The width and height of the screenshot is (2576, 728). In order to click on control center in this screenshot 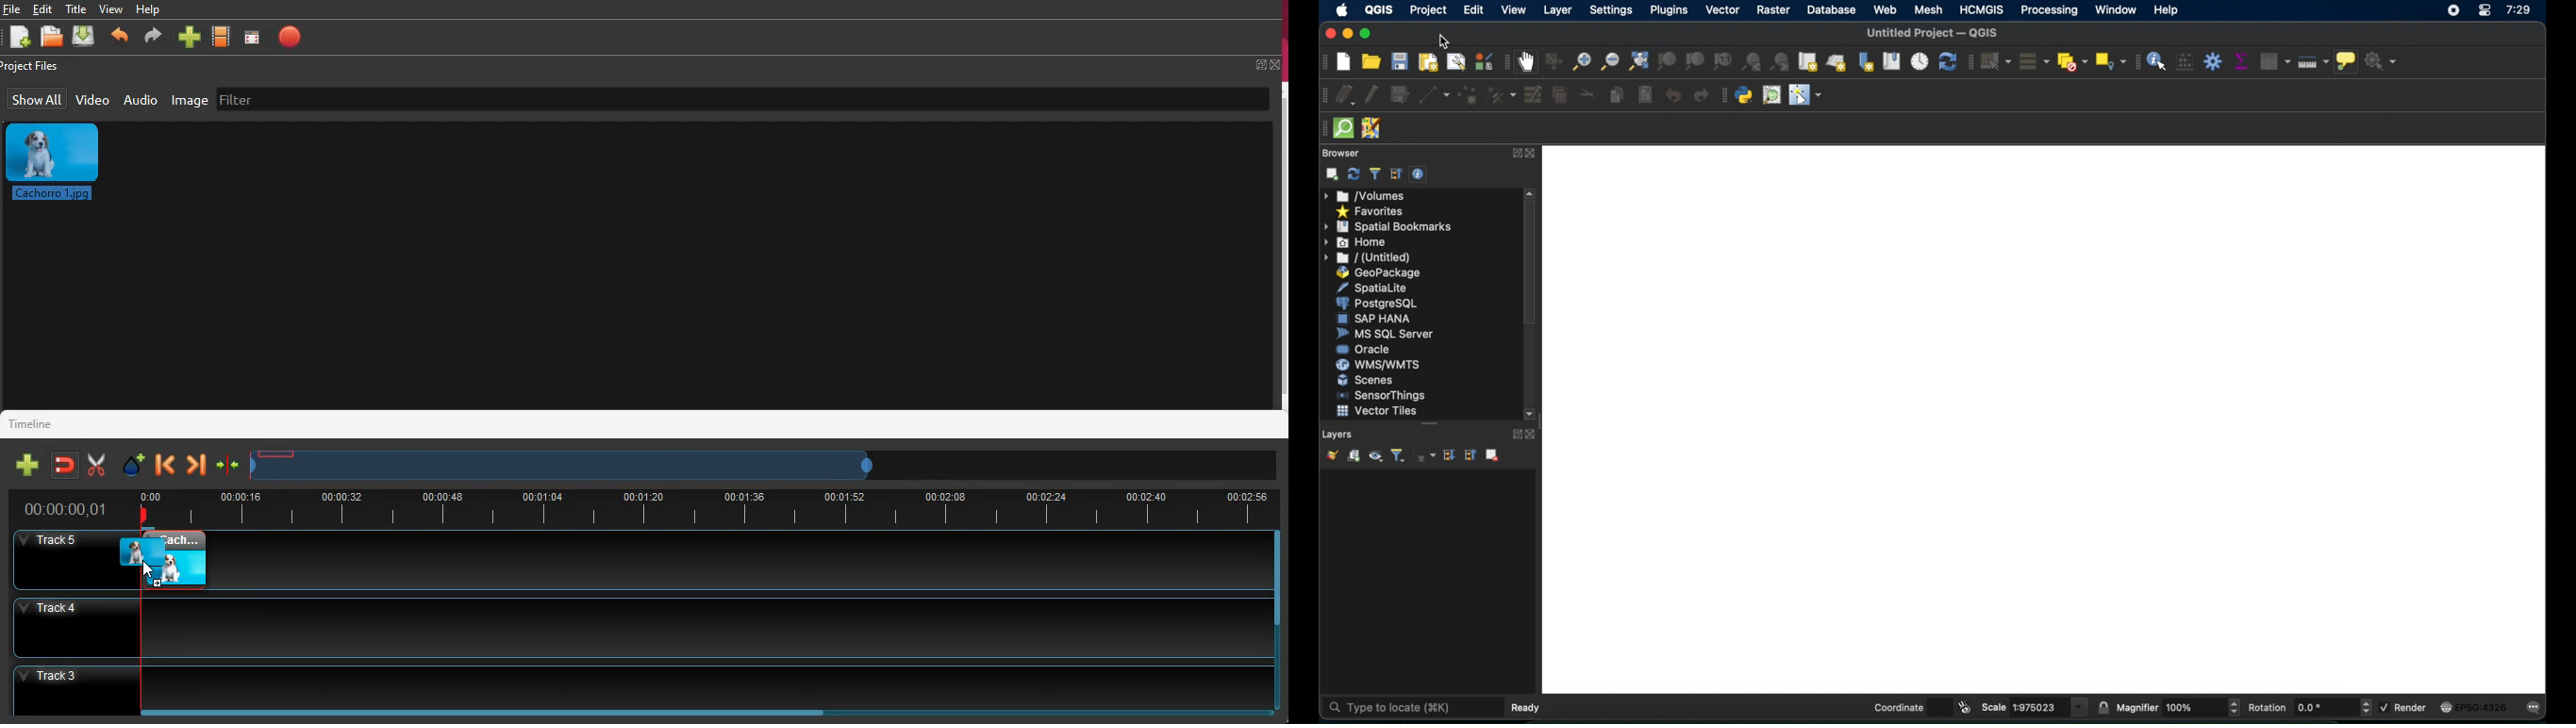, I will do `click(2484, 11)`.